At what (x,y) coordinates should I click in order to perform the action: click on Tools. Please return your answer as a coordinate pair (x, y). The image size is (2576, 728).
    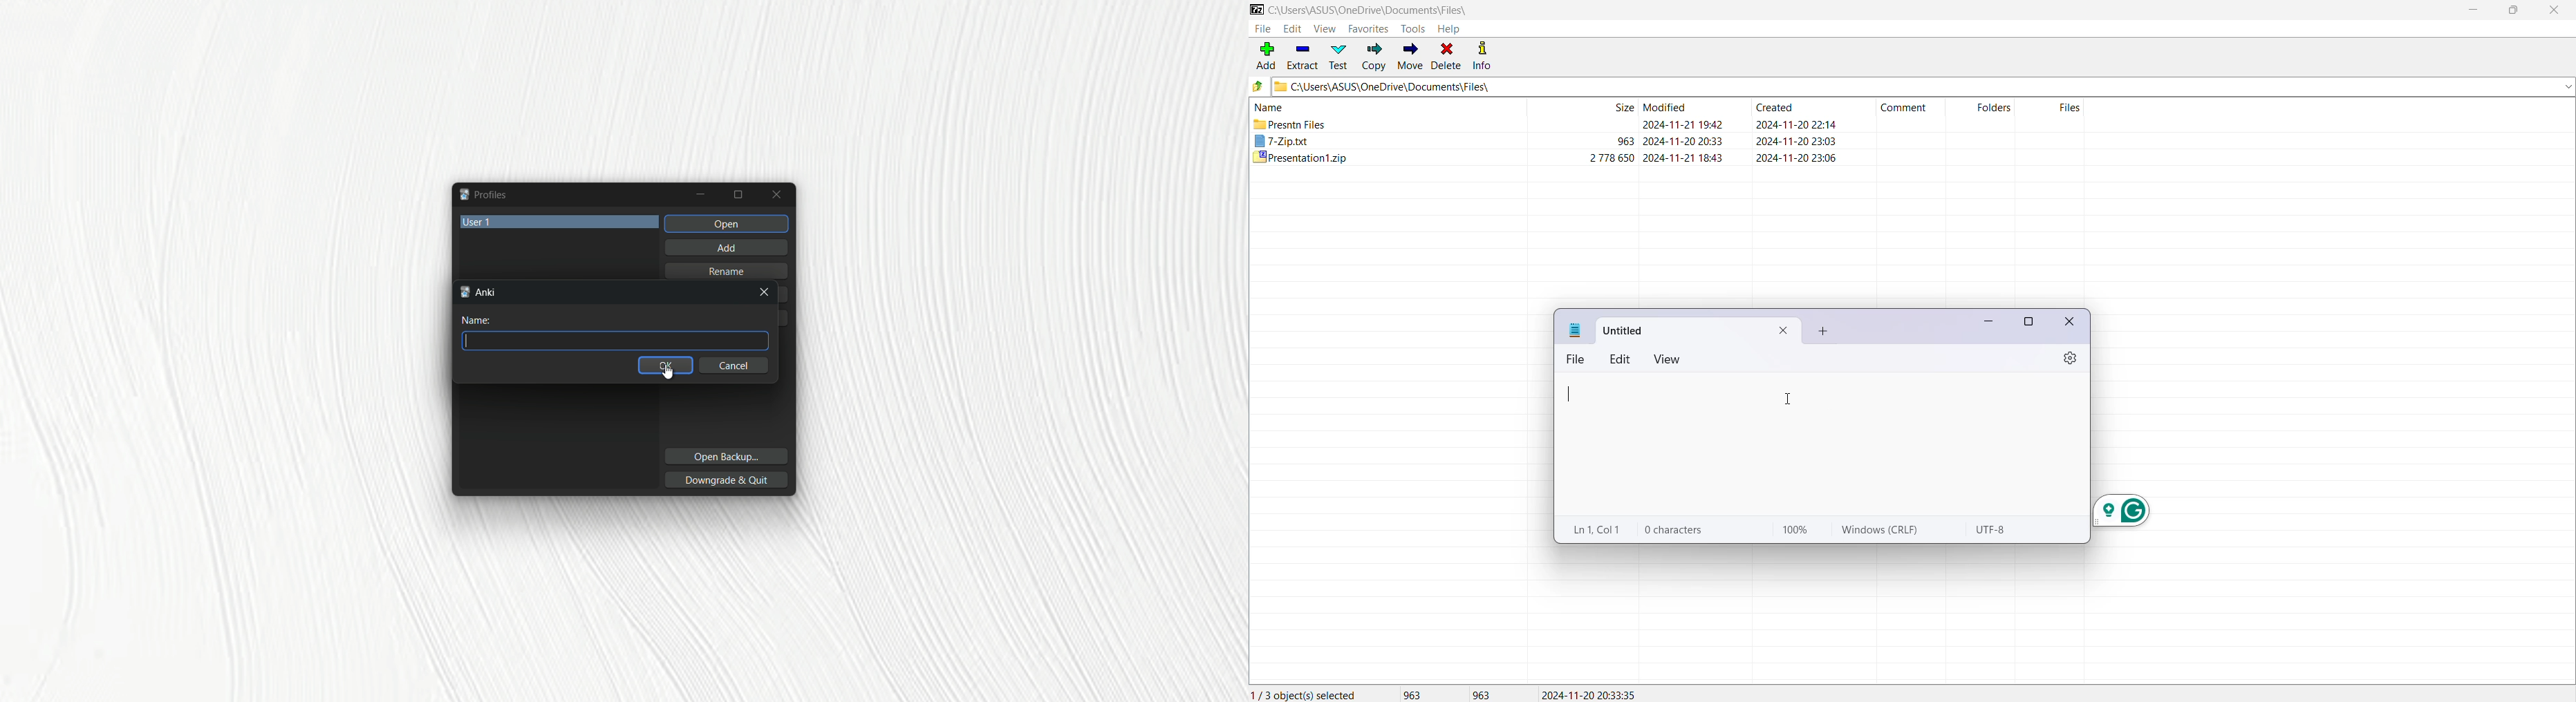
    Looking at the image, I should click on (1412, 29).